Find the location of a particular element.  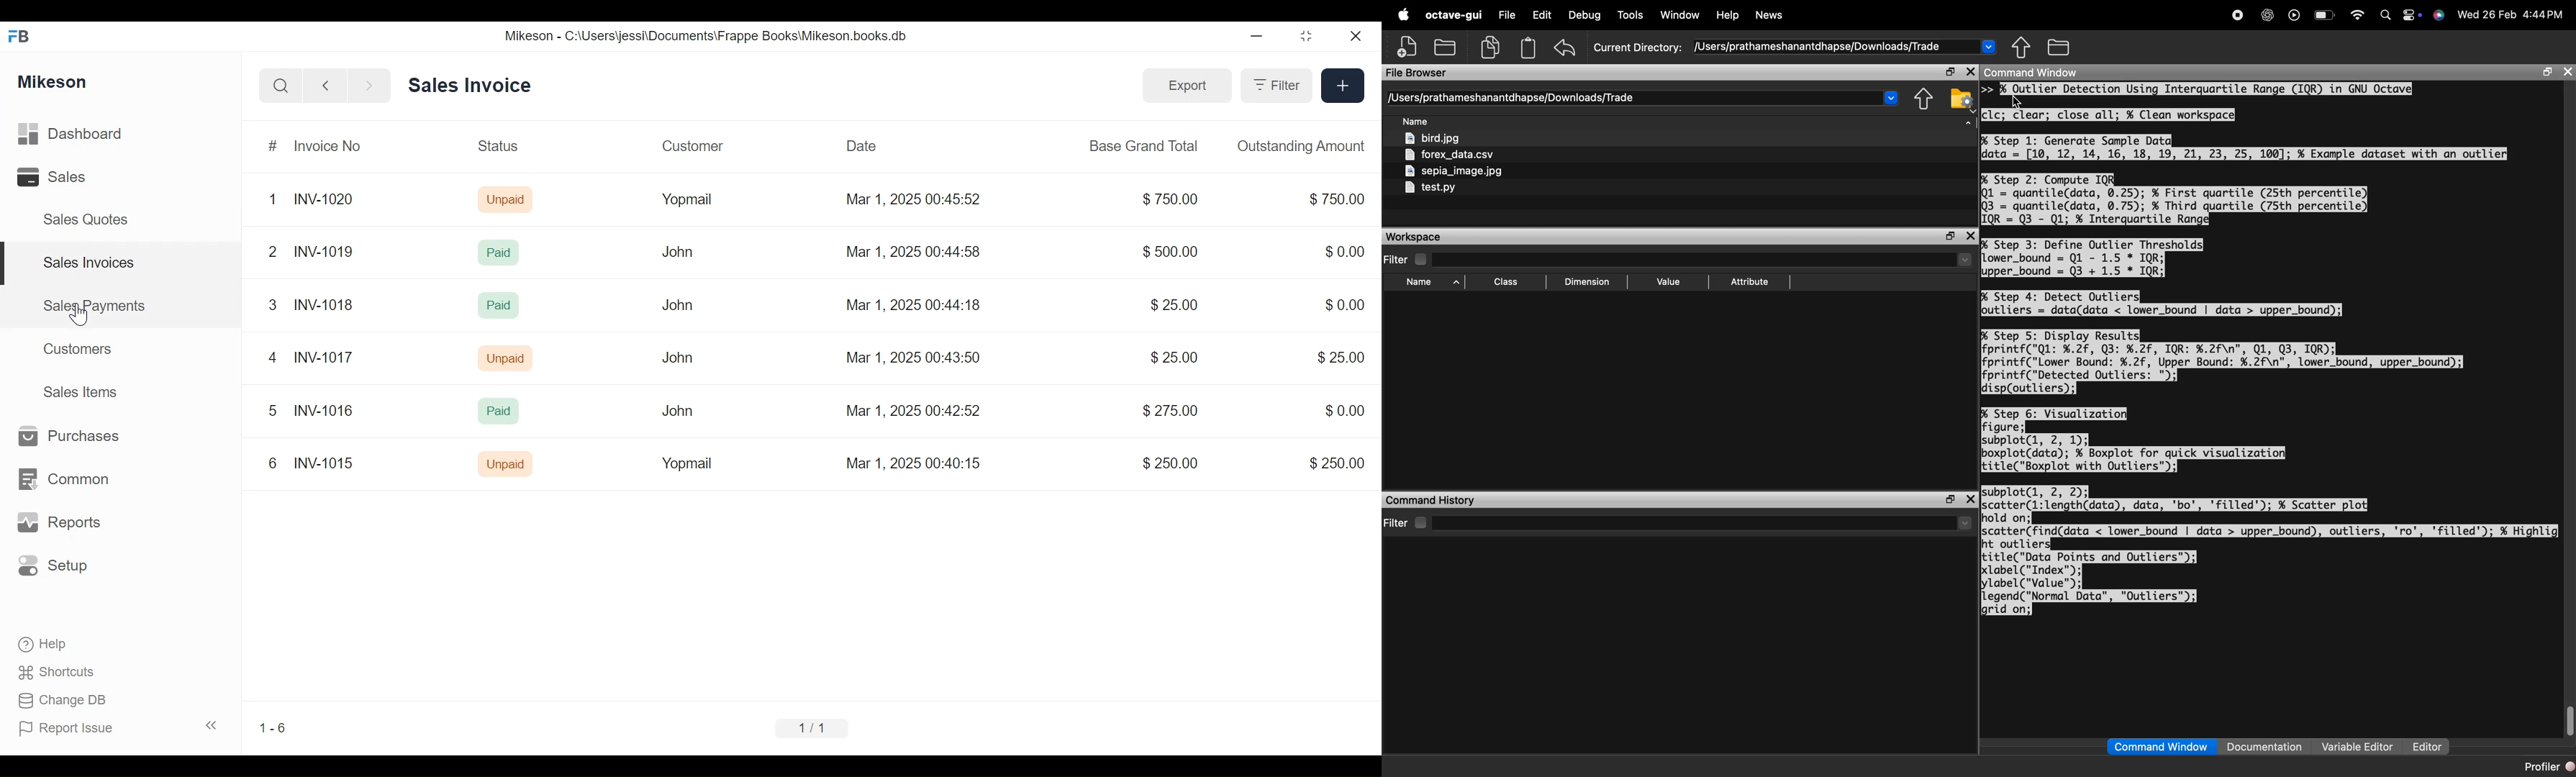

Common is located at coordinates (71, 472).